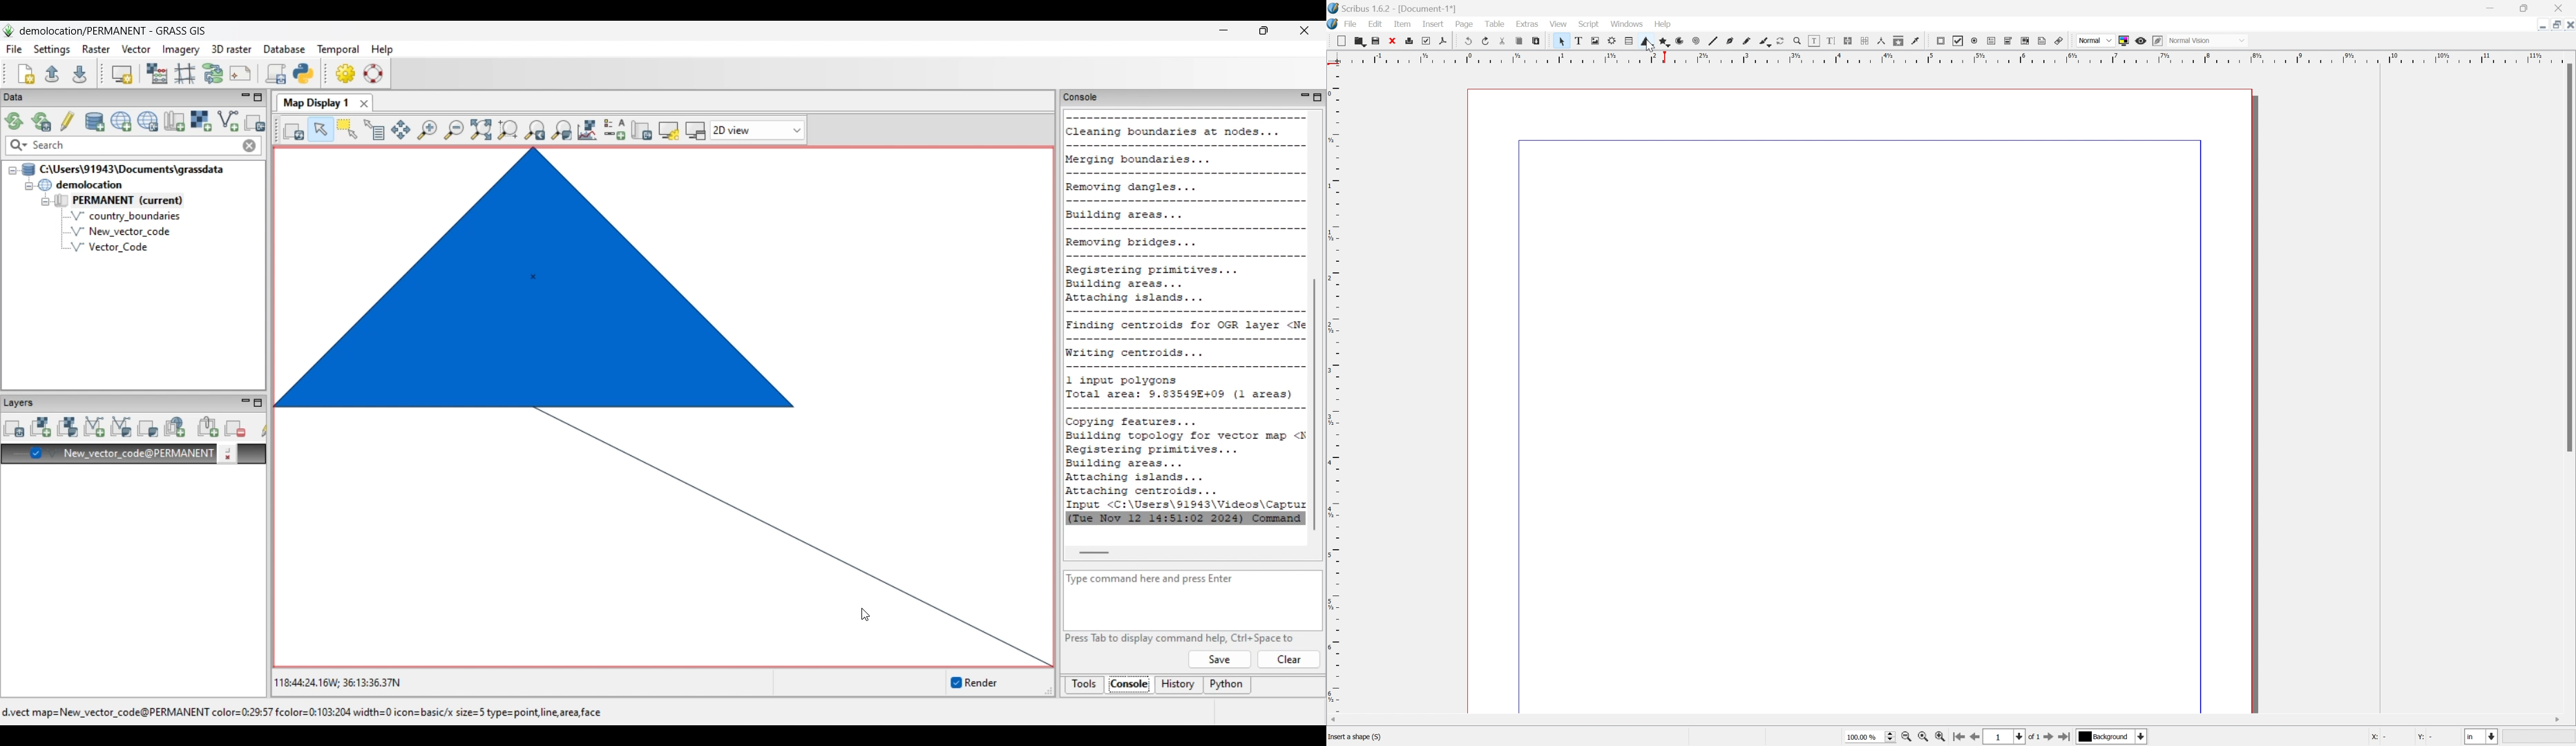 The height and width of the screenshot is (756, 2576). Describe the element at coordinates (1677, 41) in the screenshot. I see `Arc` at that location.